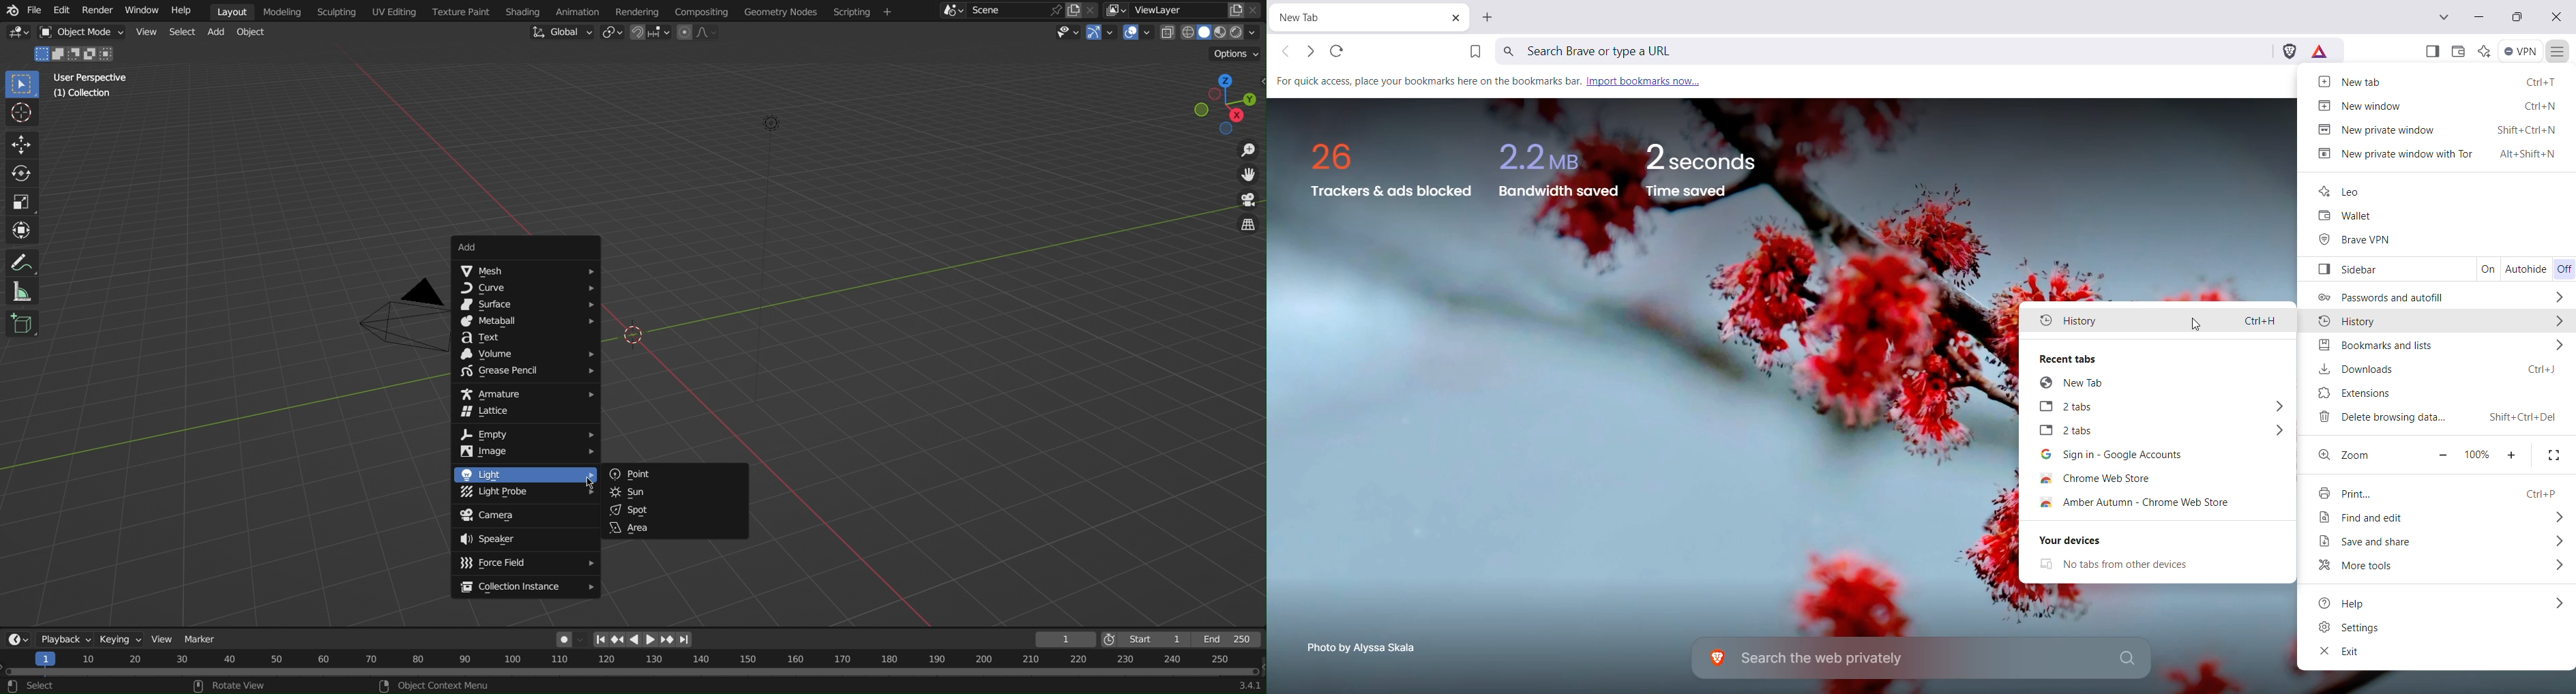 The image size is (2576, 700). What do you see at coordinates (16, 637) in the screenshot?
I see `Editor Types` at bounding box center [16, 637].